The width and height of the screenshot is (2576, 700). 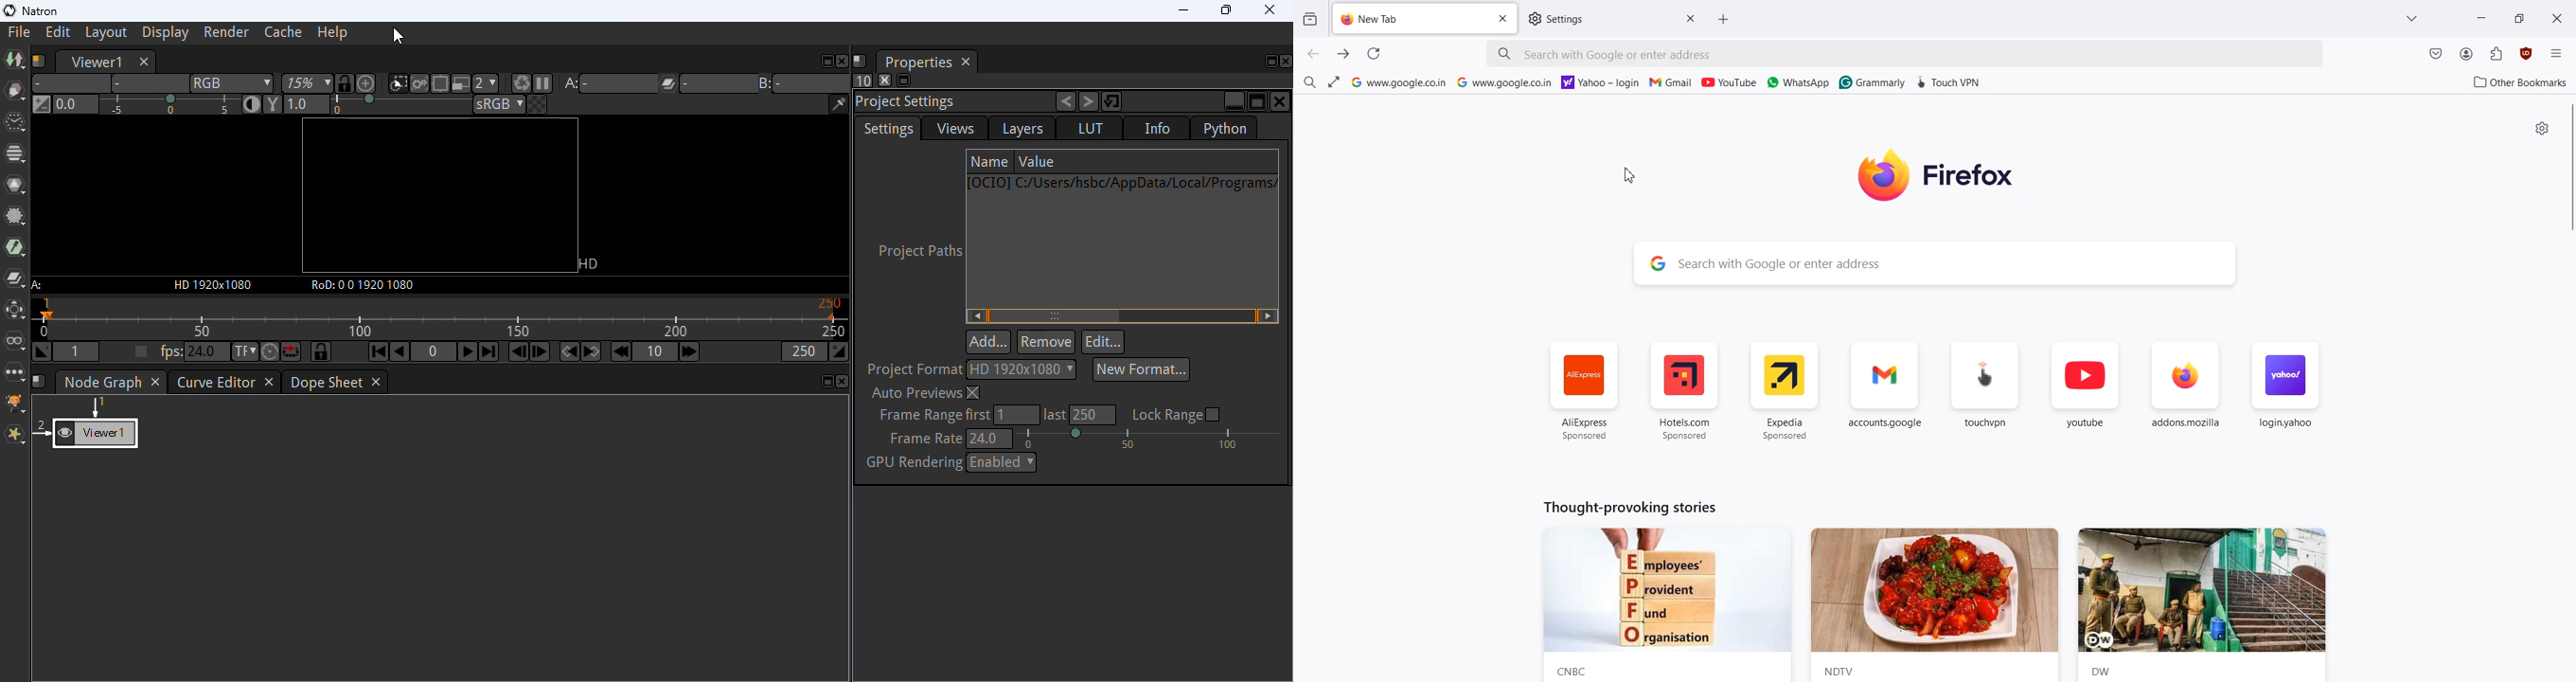 I want to click on Refresh, so click(x=1373, y=53).